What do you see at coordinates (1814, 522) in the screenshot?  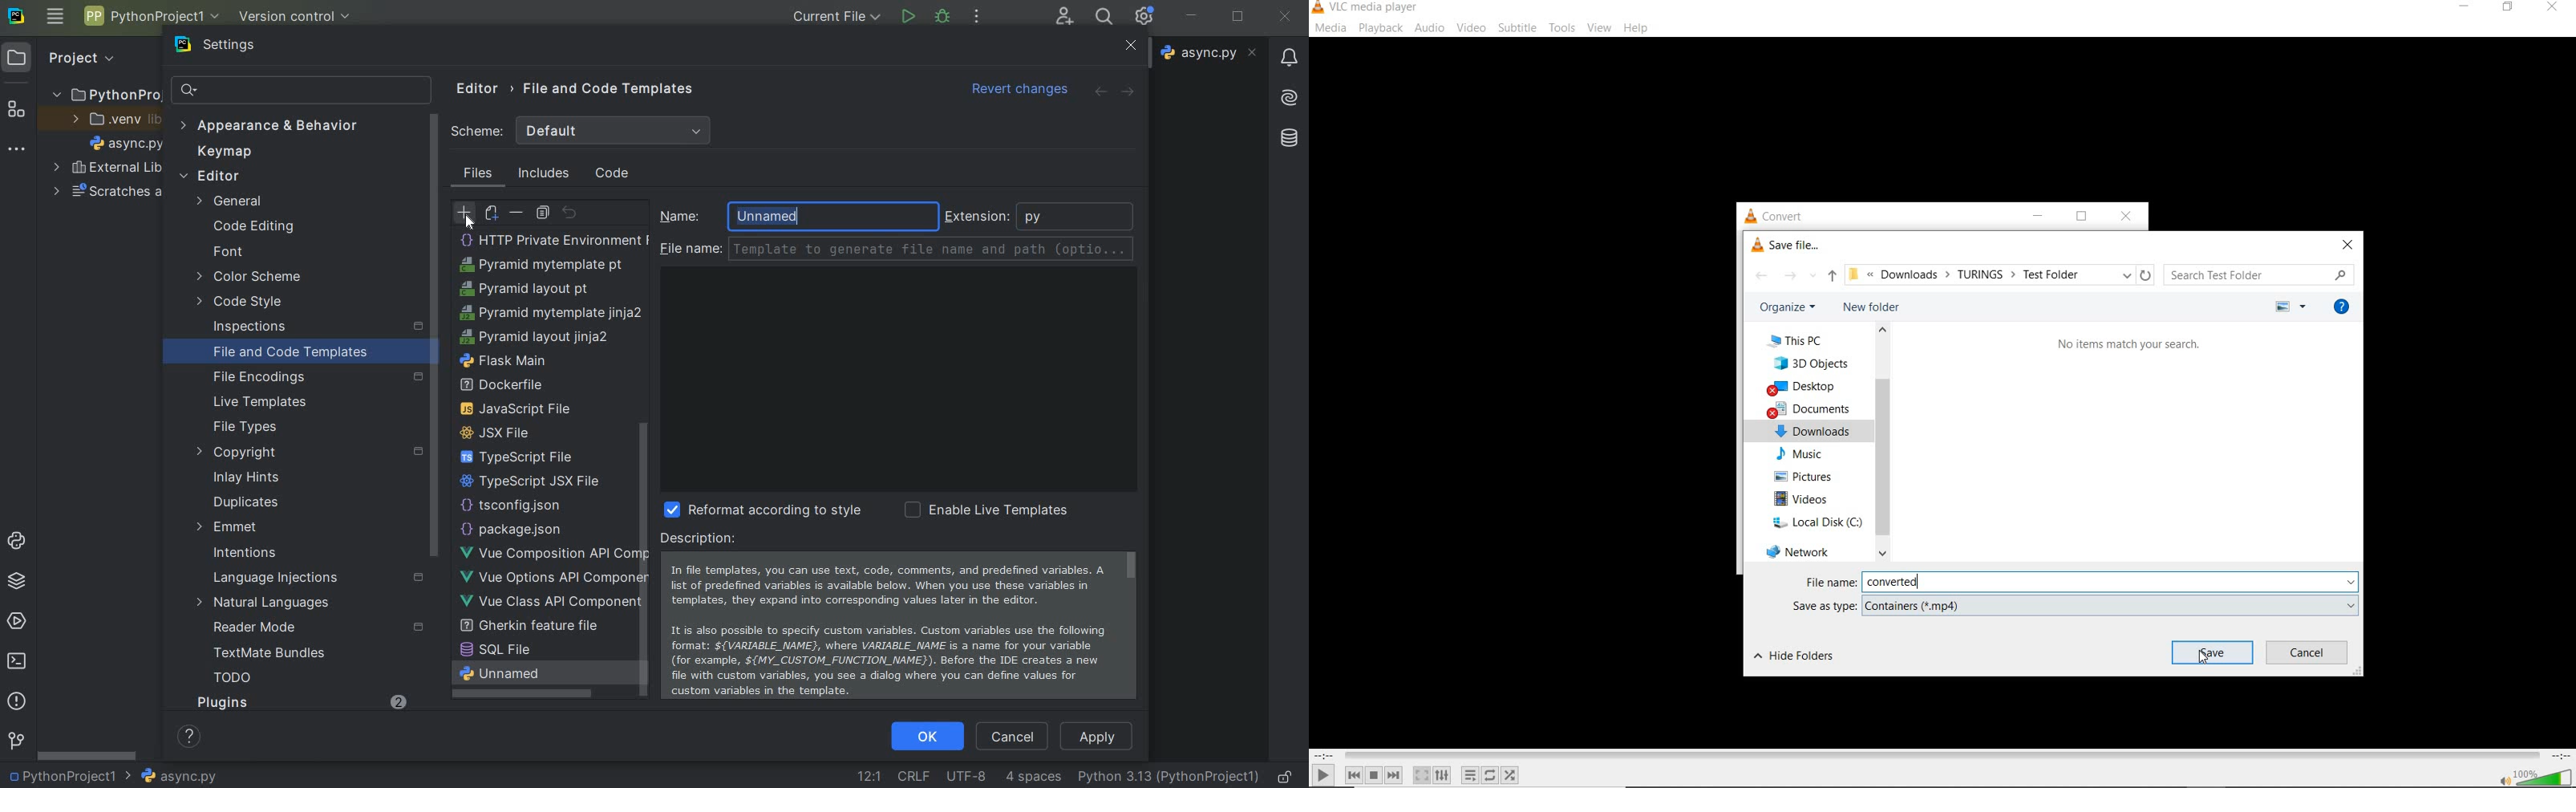 I see `local disk (C:)` at bounding box center [1814, 522].